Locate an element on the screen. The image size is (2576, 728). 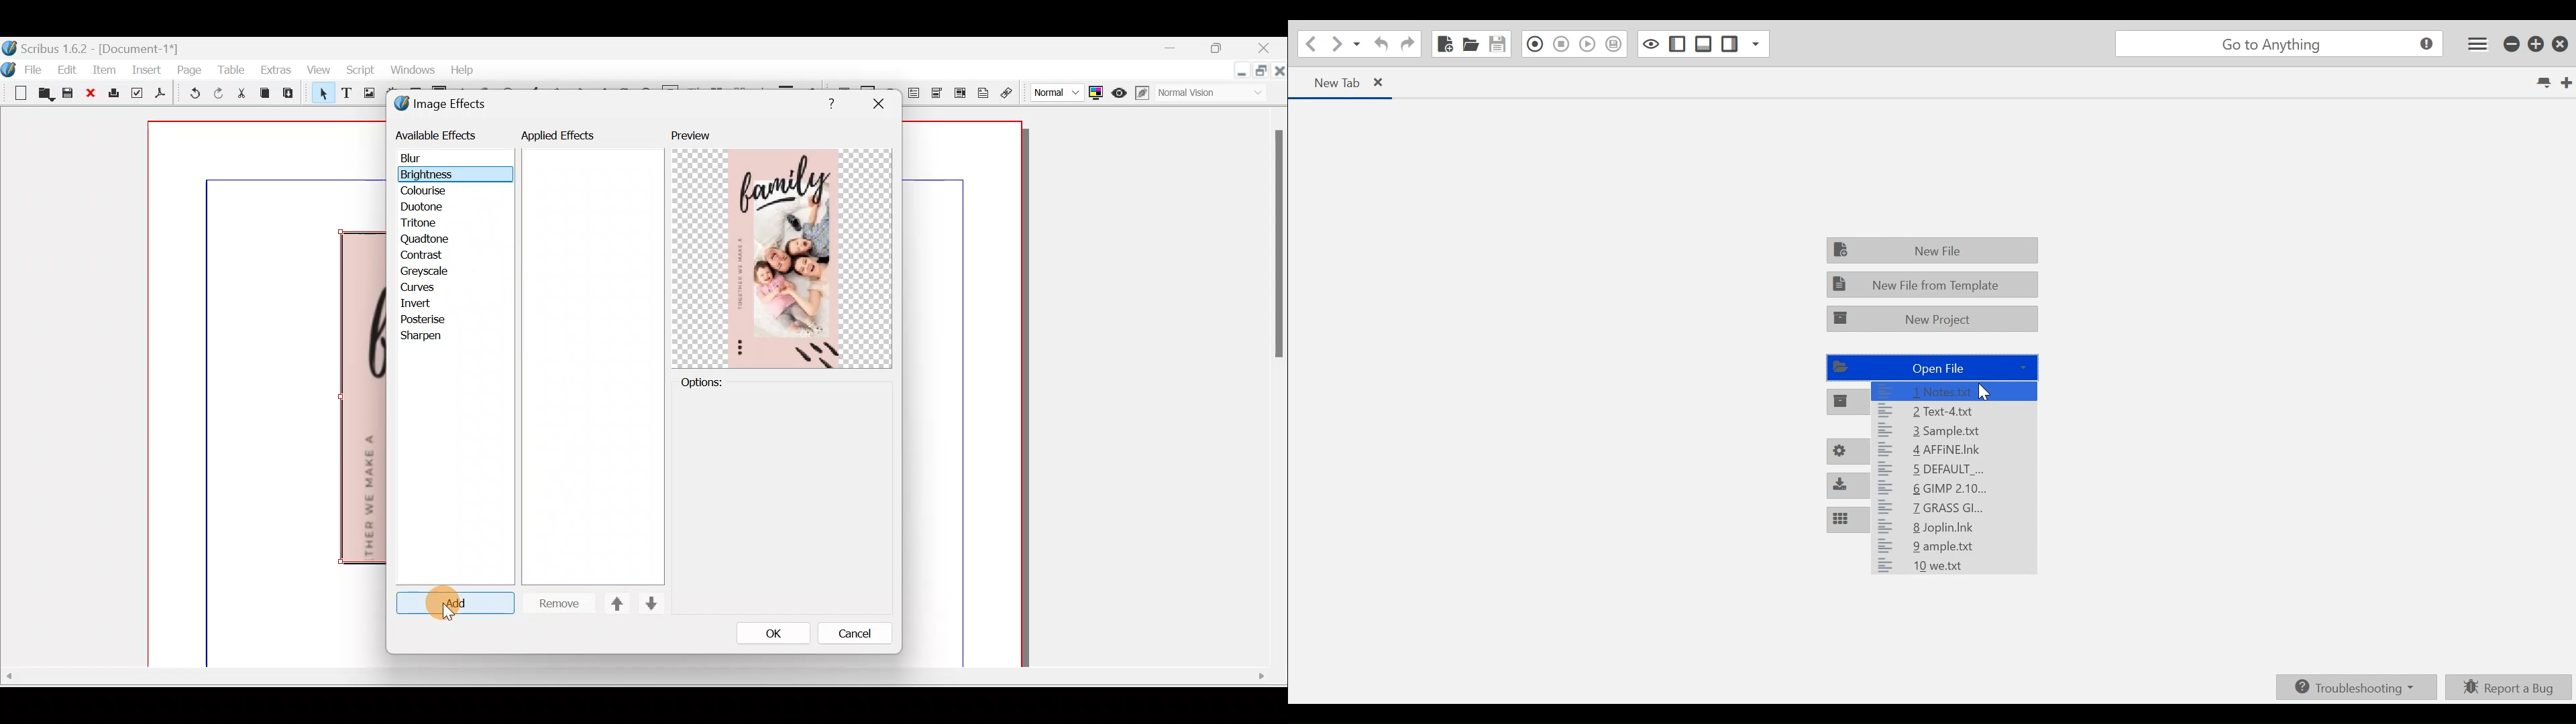
Options is located at coordinates (724, 383).